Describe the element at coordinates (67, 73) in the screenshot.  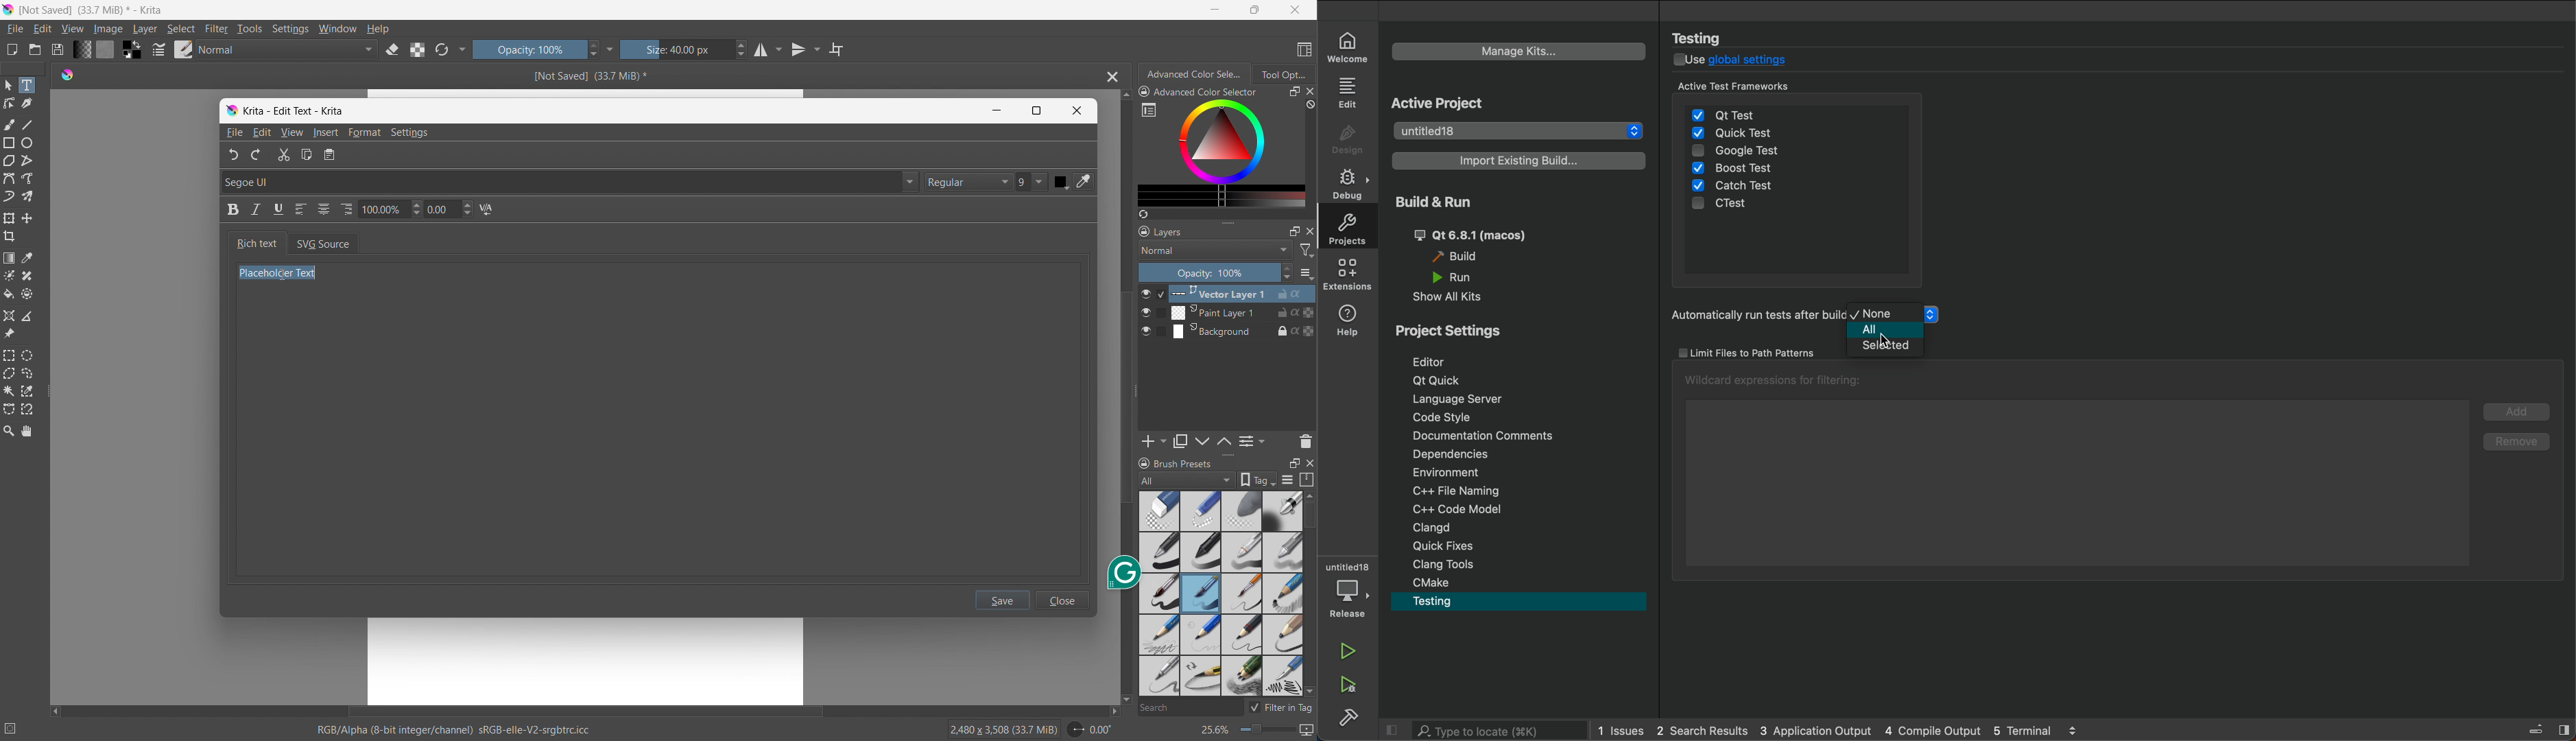
I see `logo` at that location.